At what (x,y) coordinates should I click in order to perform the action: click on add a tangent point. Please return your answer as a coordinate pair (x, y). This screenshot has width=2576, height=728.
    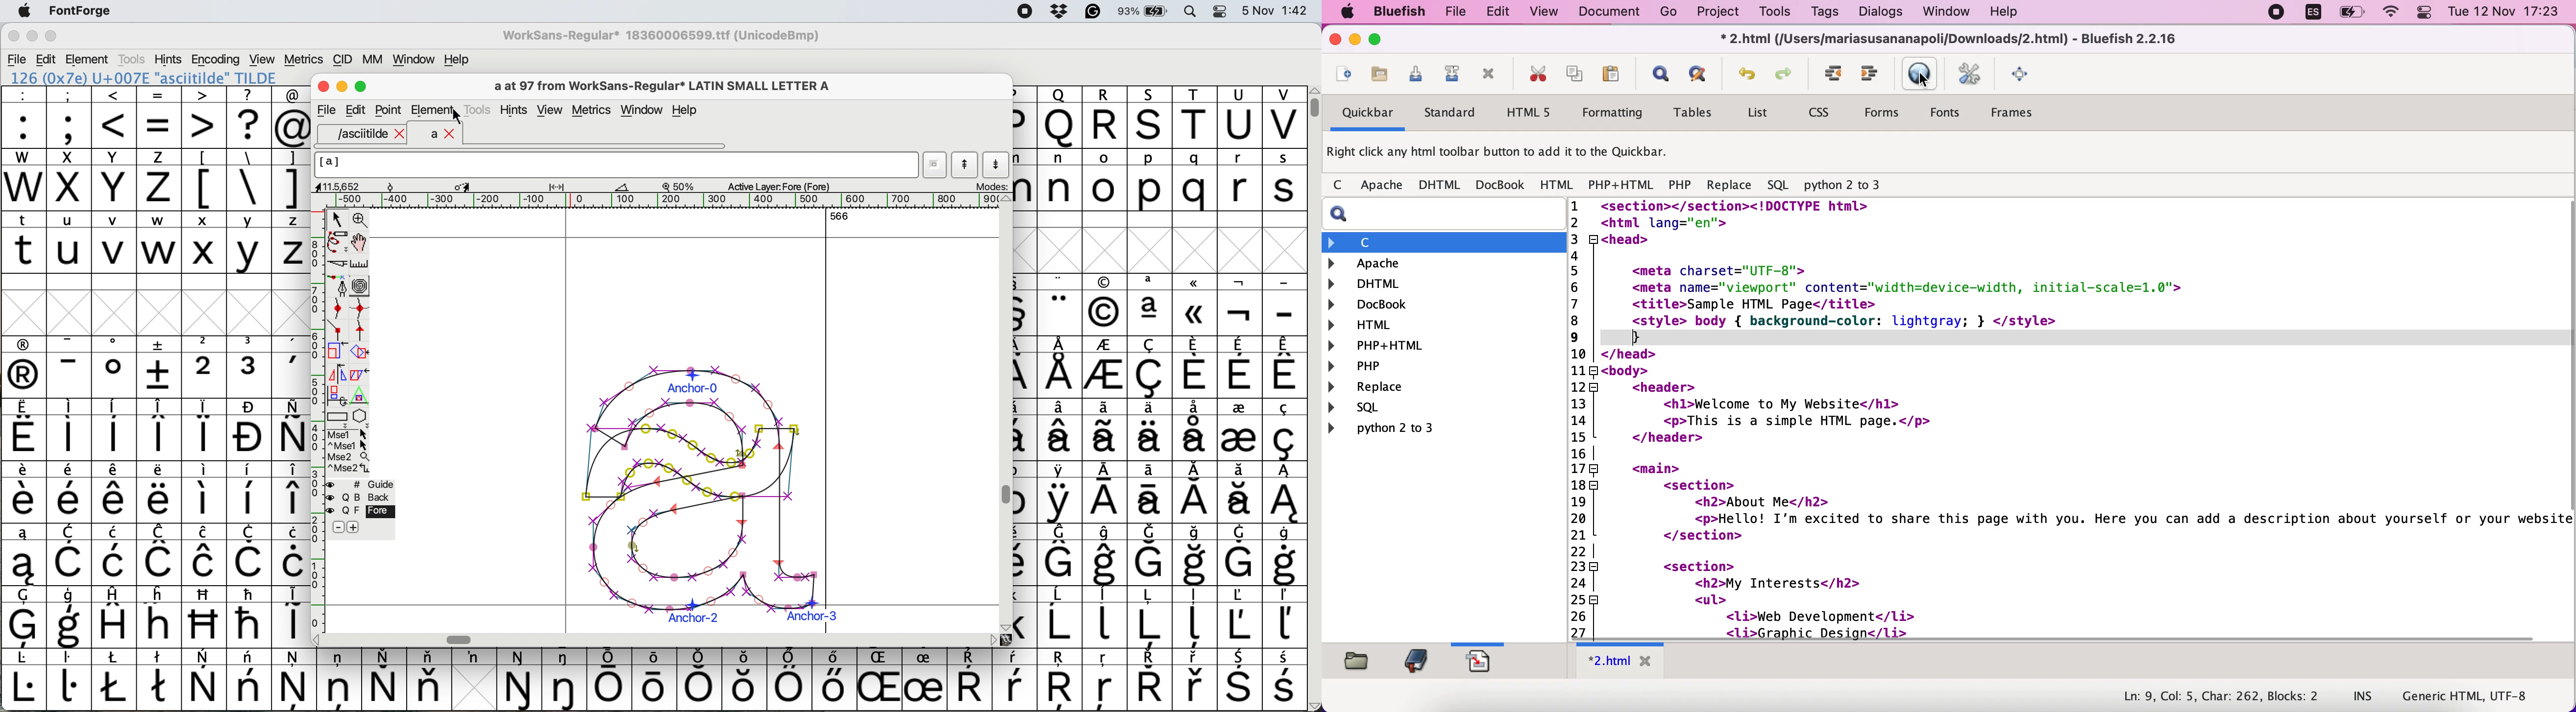
    Looking at the image, I should click on (362, 330).